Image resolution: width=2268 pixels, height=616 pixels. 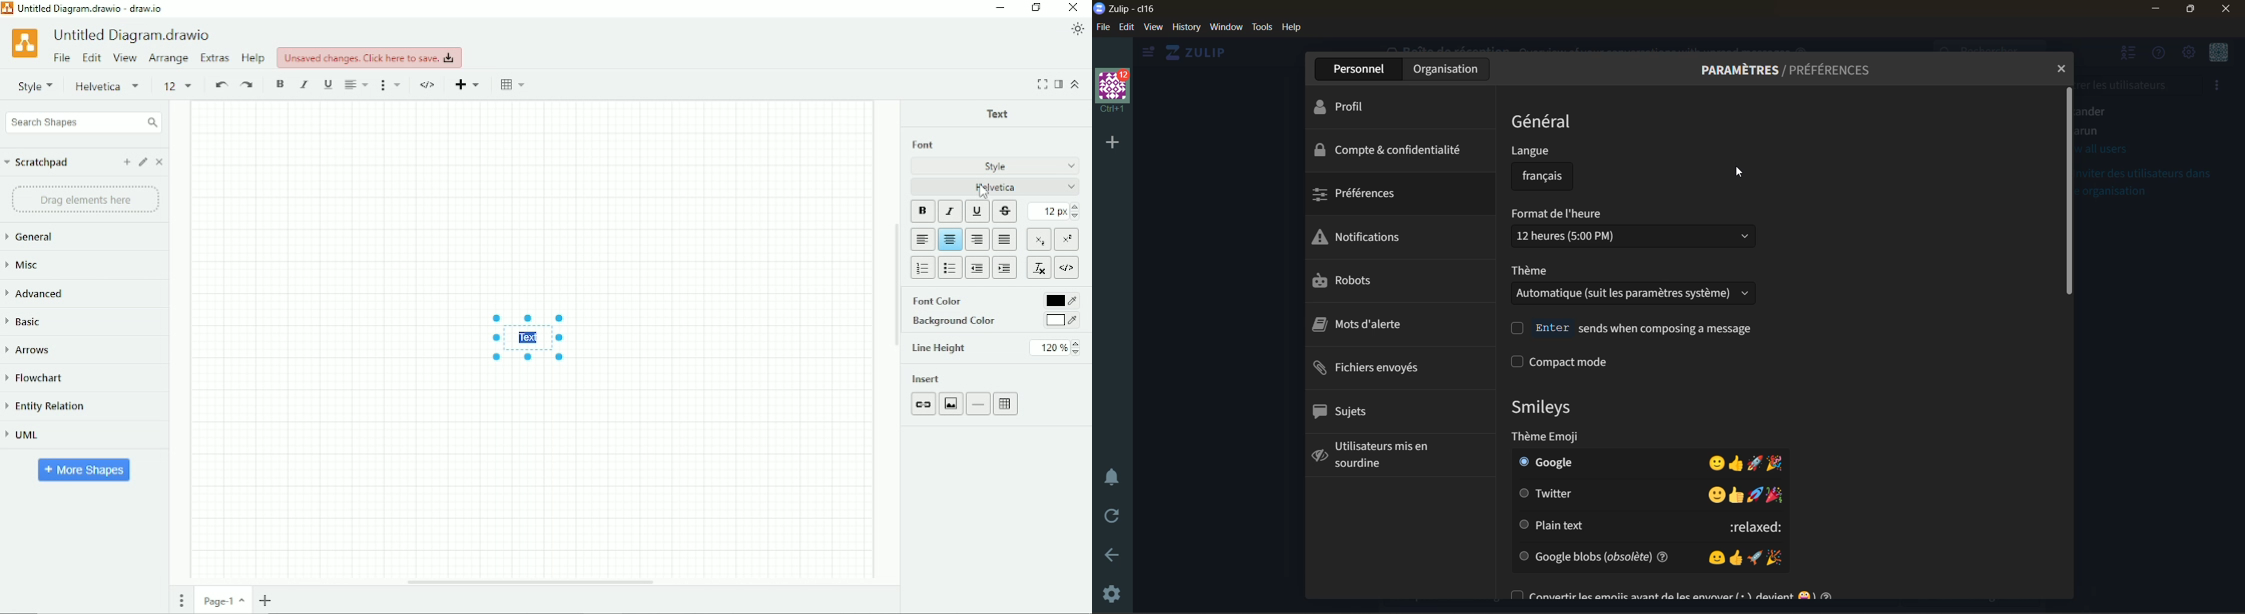 What do you see at coordinates (984, 191) in the screenshot?
I see `Cursor Position` at bounding box center [984, 191].